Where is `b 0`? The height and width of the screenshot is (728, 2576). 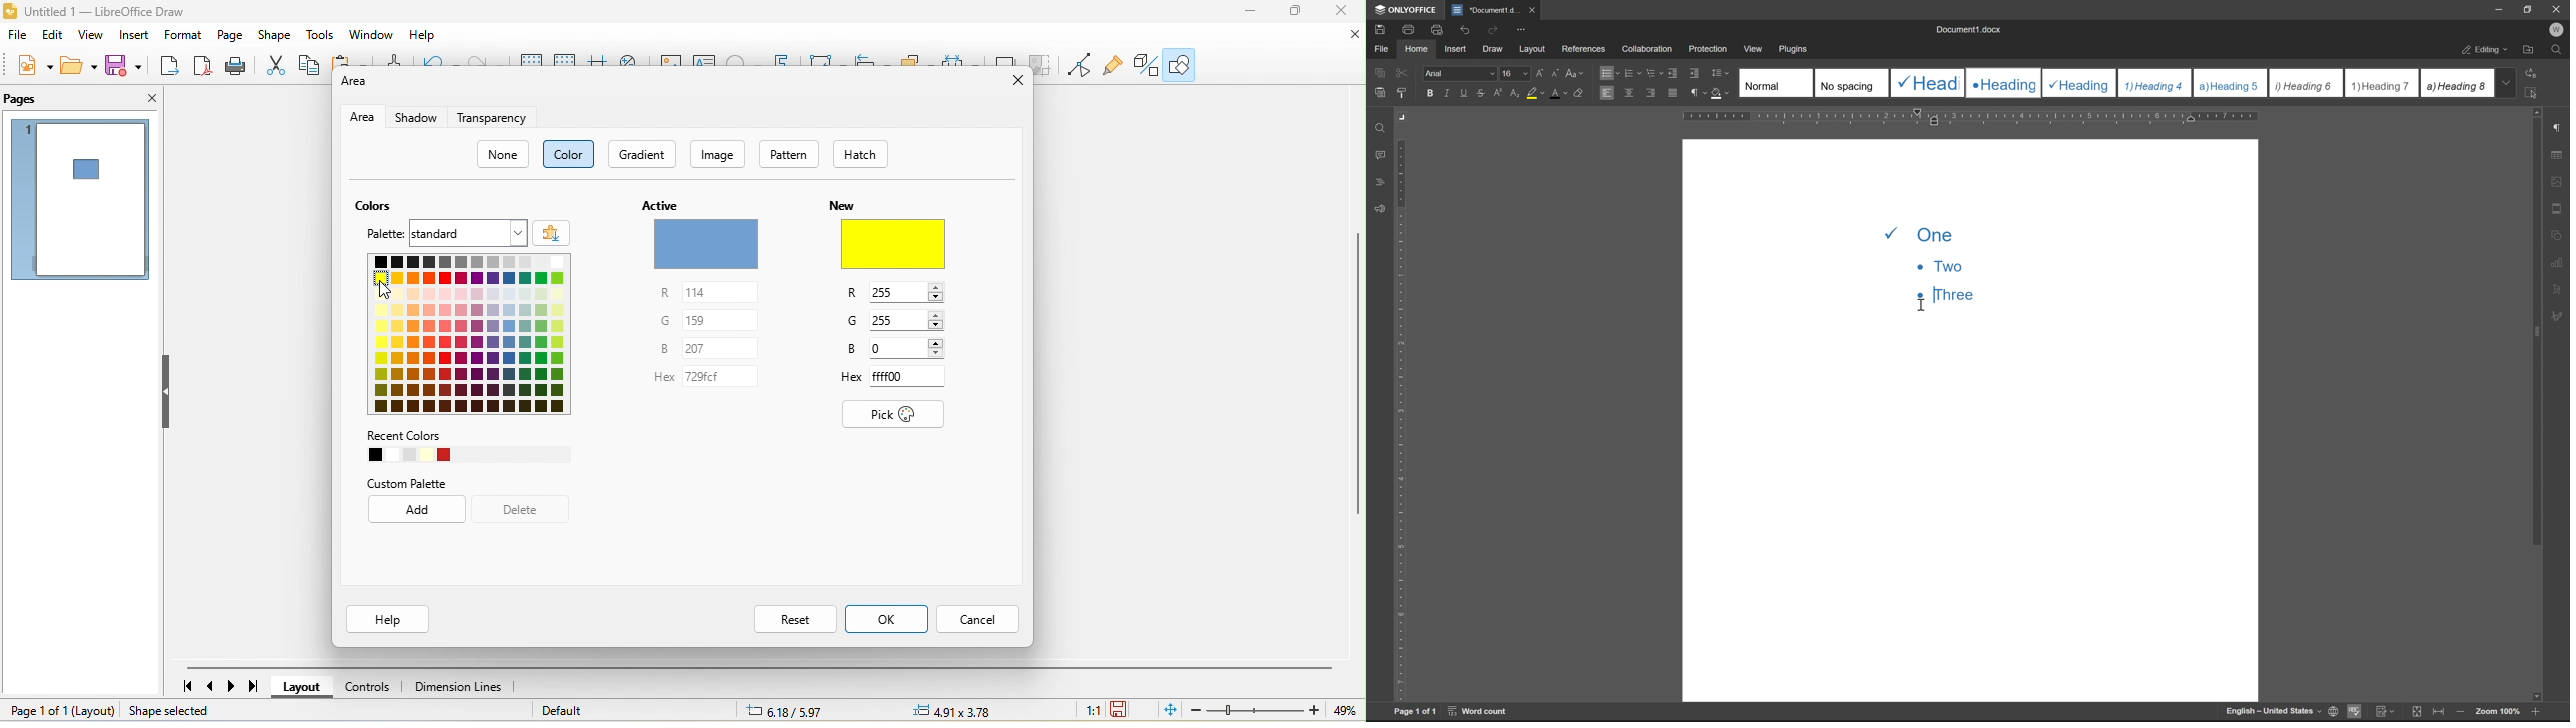
b 0 is located at coordinates (898, 348).